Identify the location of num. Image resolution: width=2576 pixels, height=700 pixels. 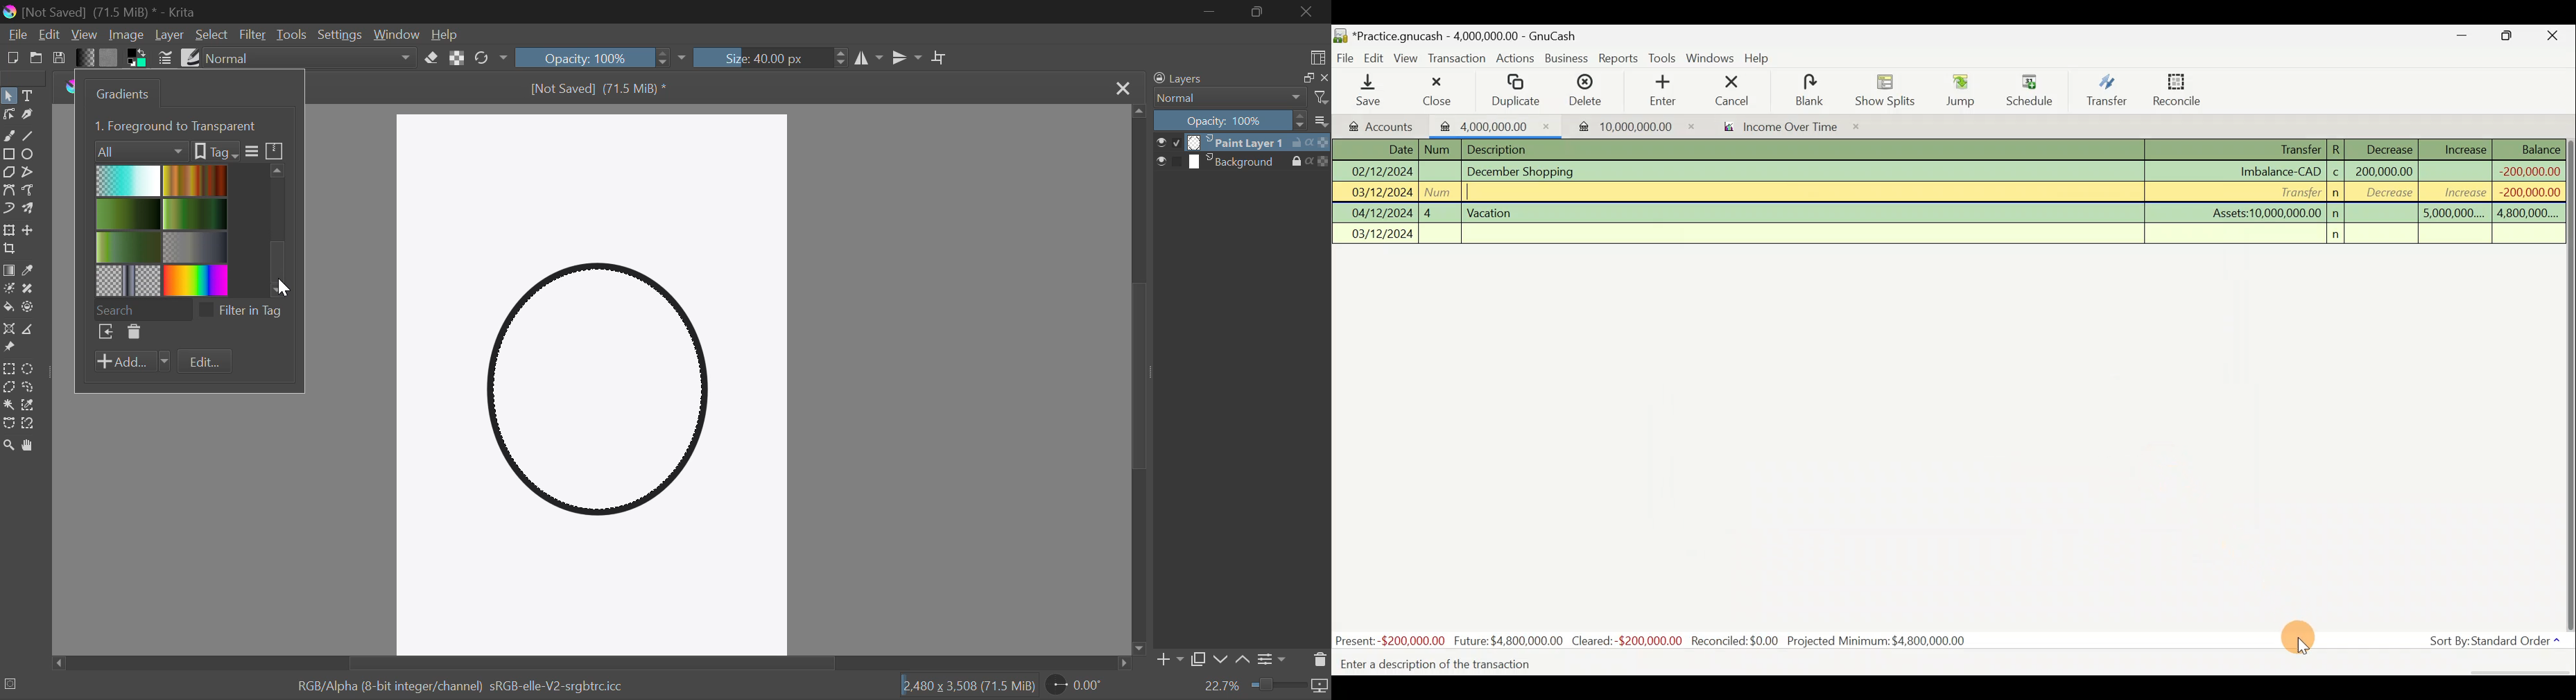
(1441, 191).